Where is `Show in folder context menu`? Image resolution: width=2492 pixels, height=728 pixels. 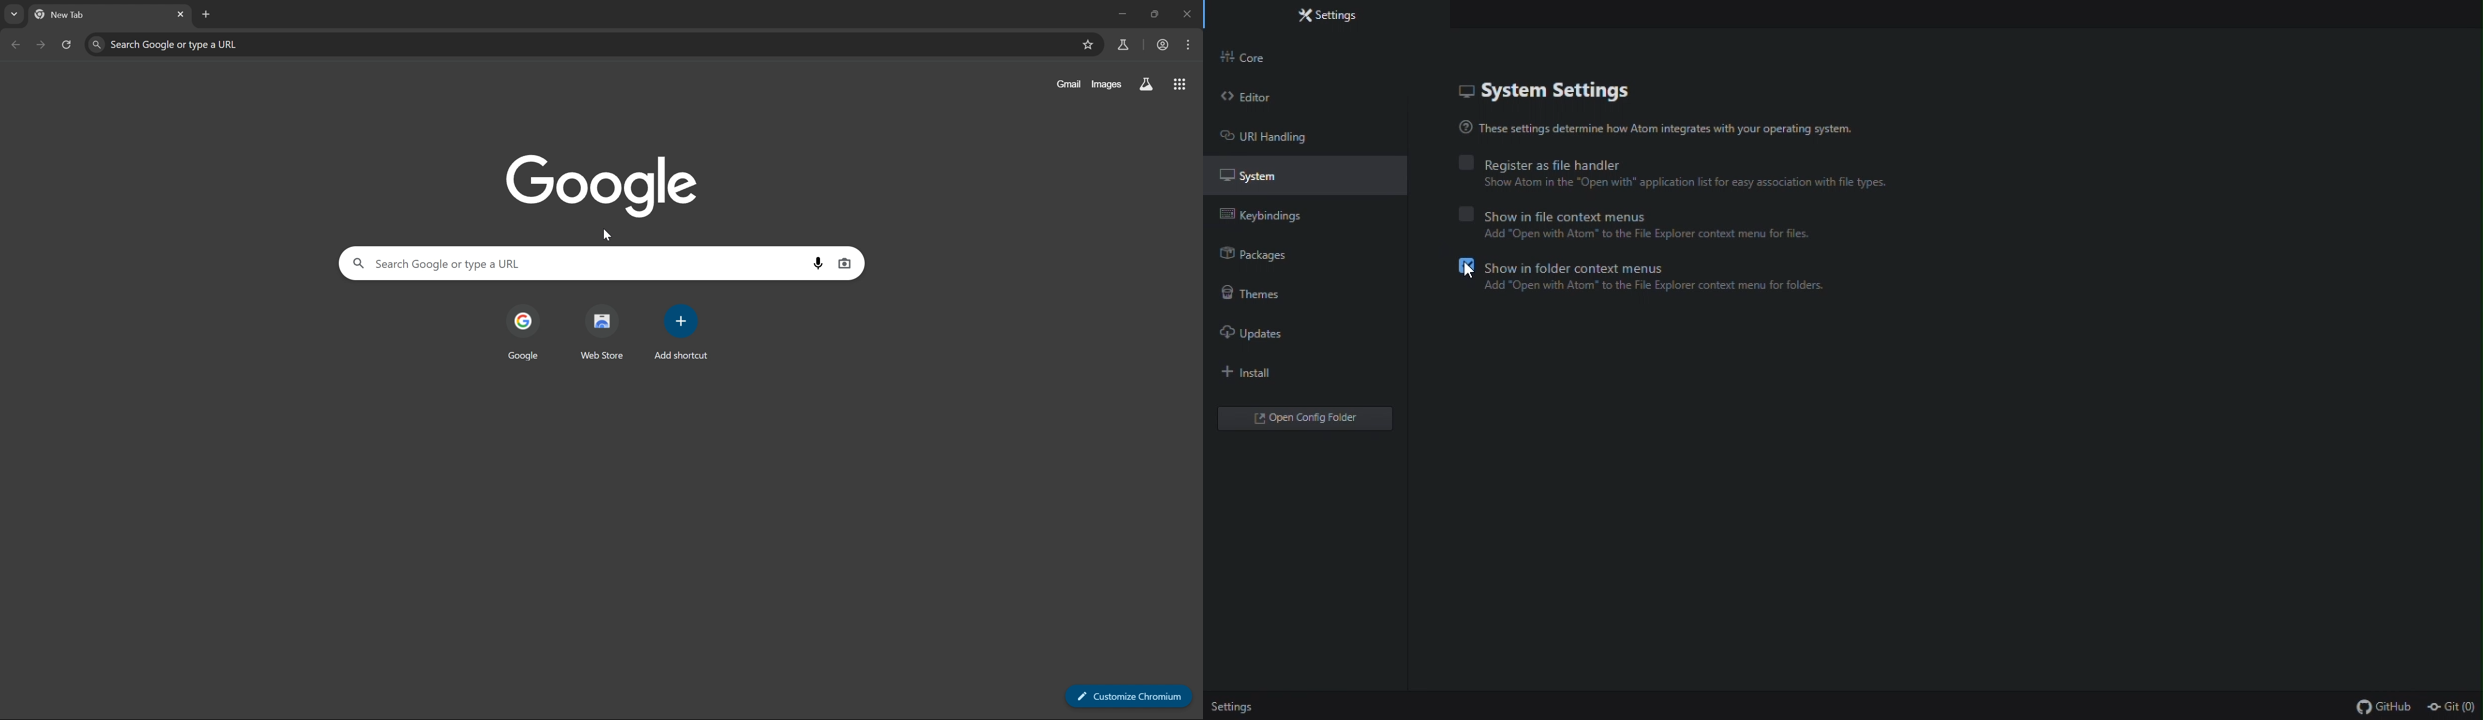 Show in folder context menu is located at coordinates (1665, 266).